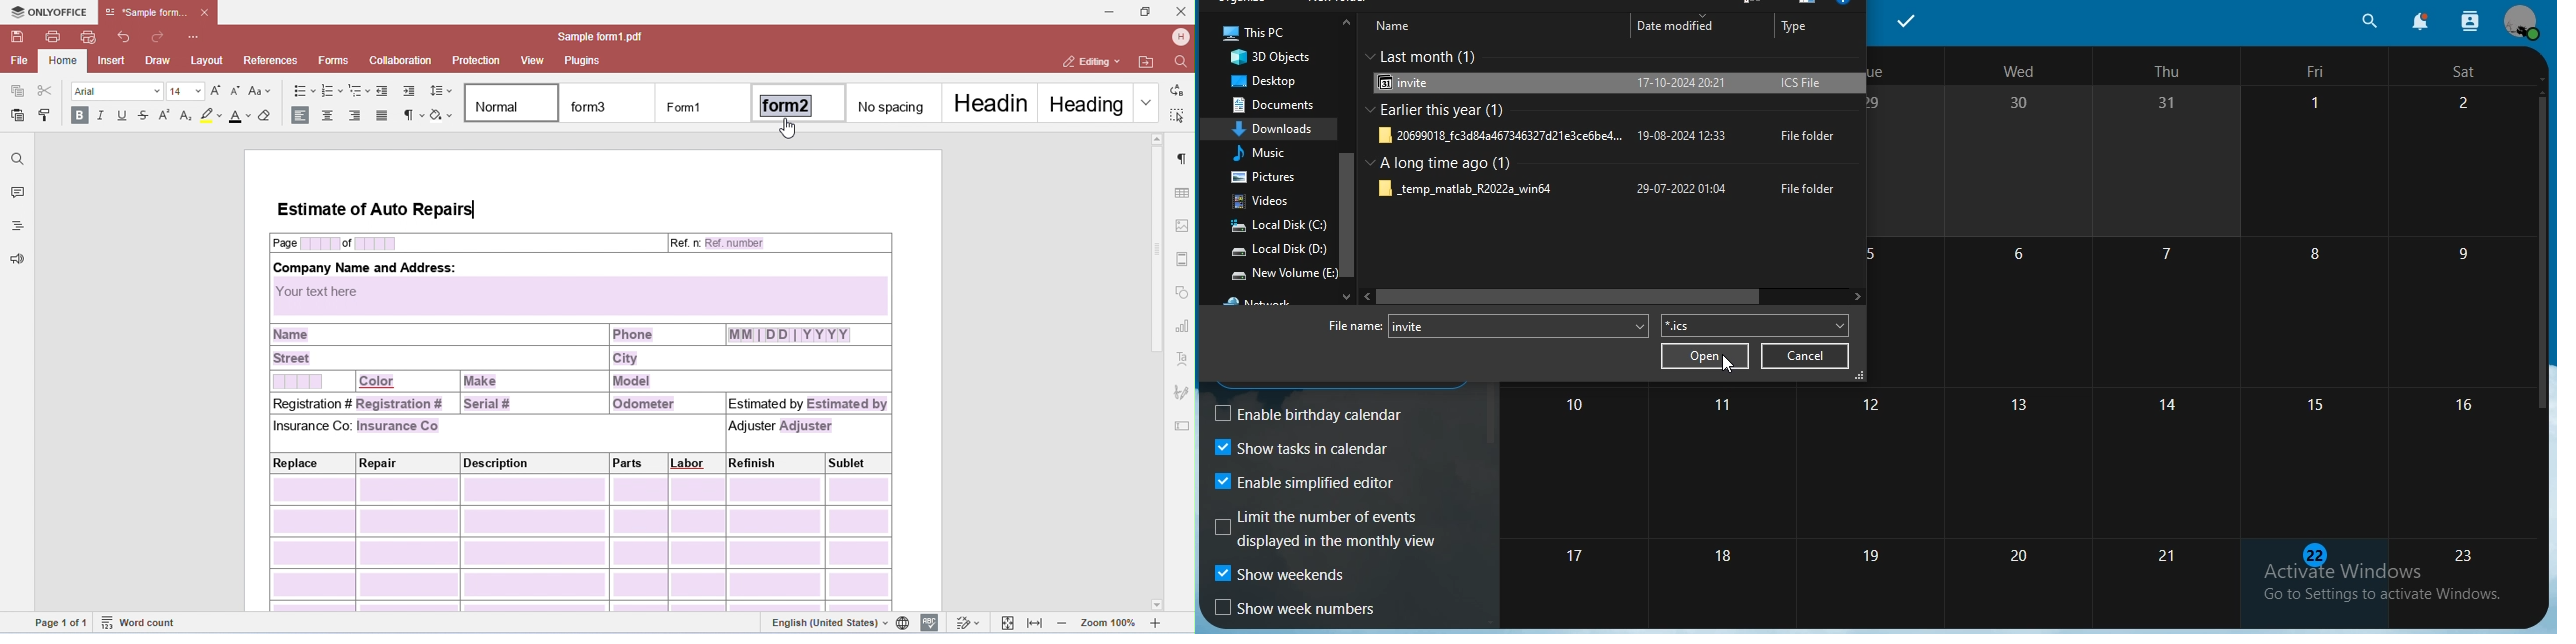 This screenshot has height=644, width=2576. Describe the element at coordinates (1284, 274) in the screenshot. I see `New volume E` at that location.